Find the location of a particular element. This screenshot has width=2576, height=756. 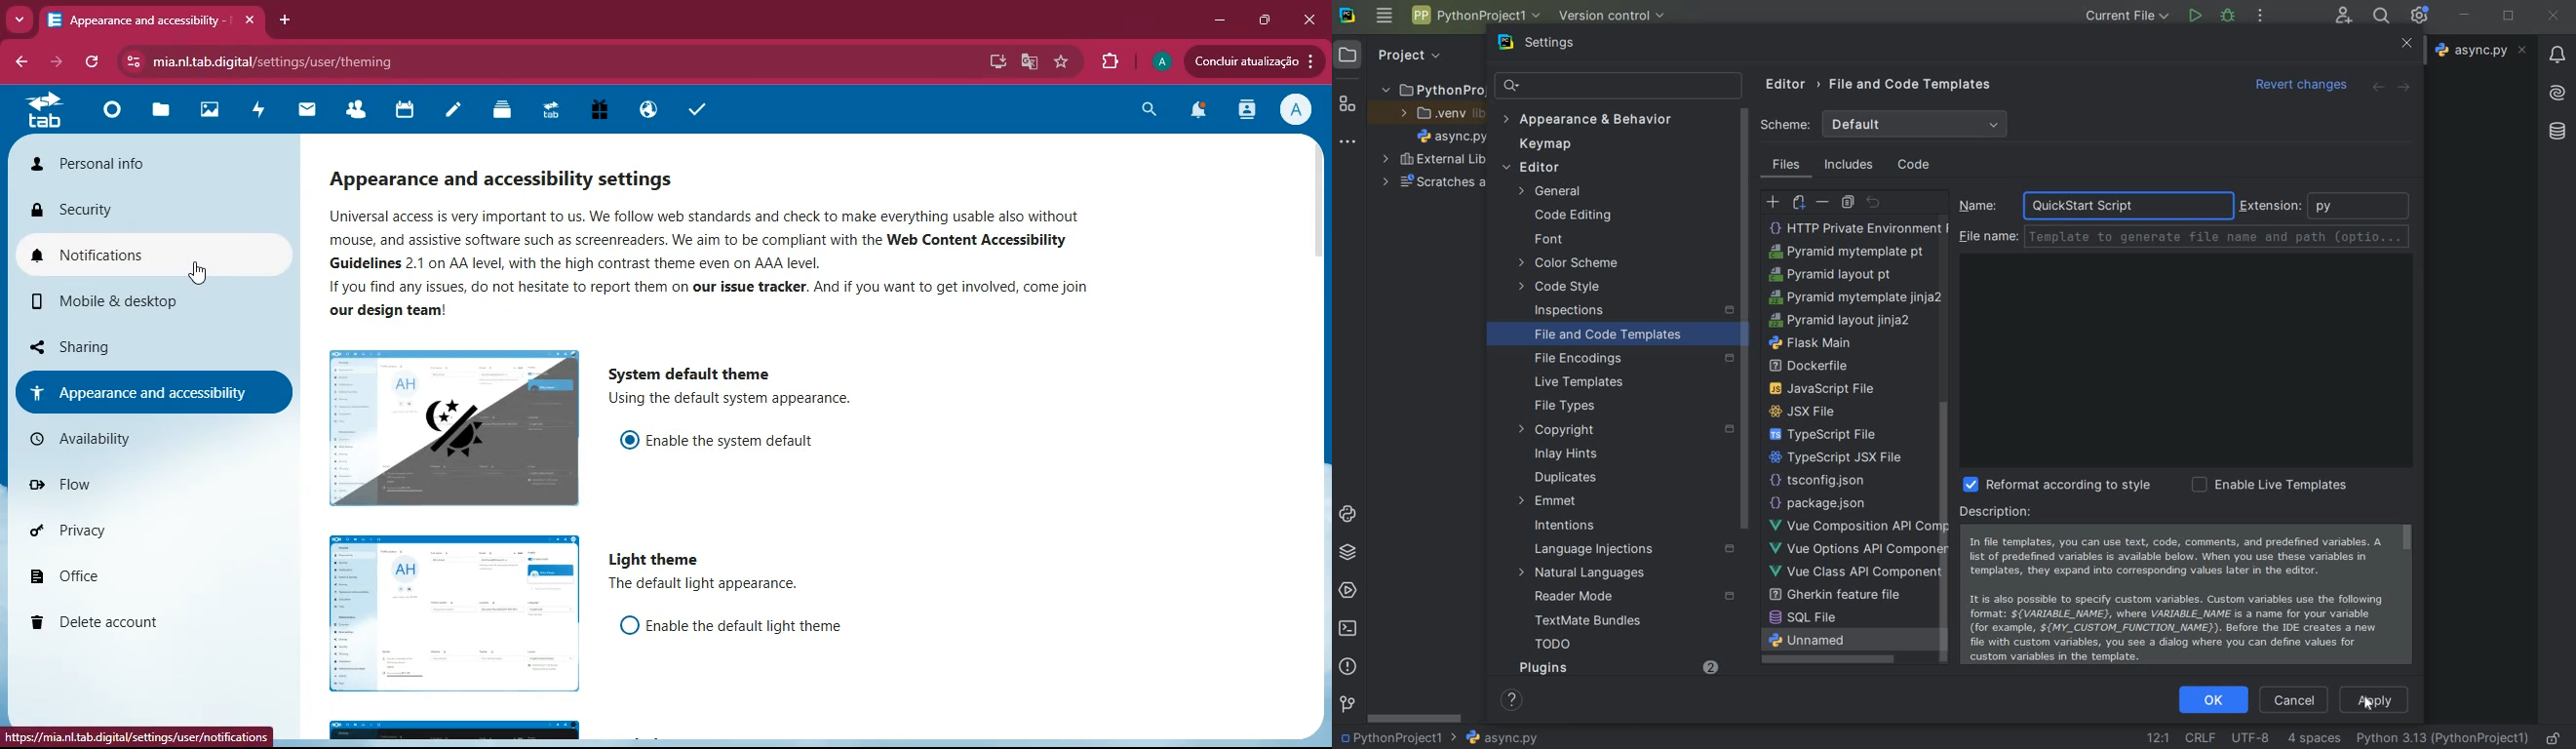

notifications is located at coordinates (1196, 113).